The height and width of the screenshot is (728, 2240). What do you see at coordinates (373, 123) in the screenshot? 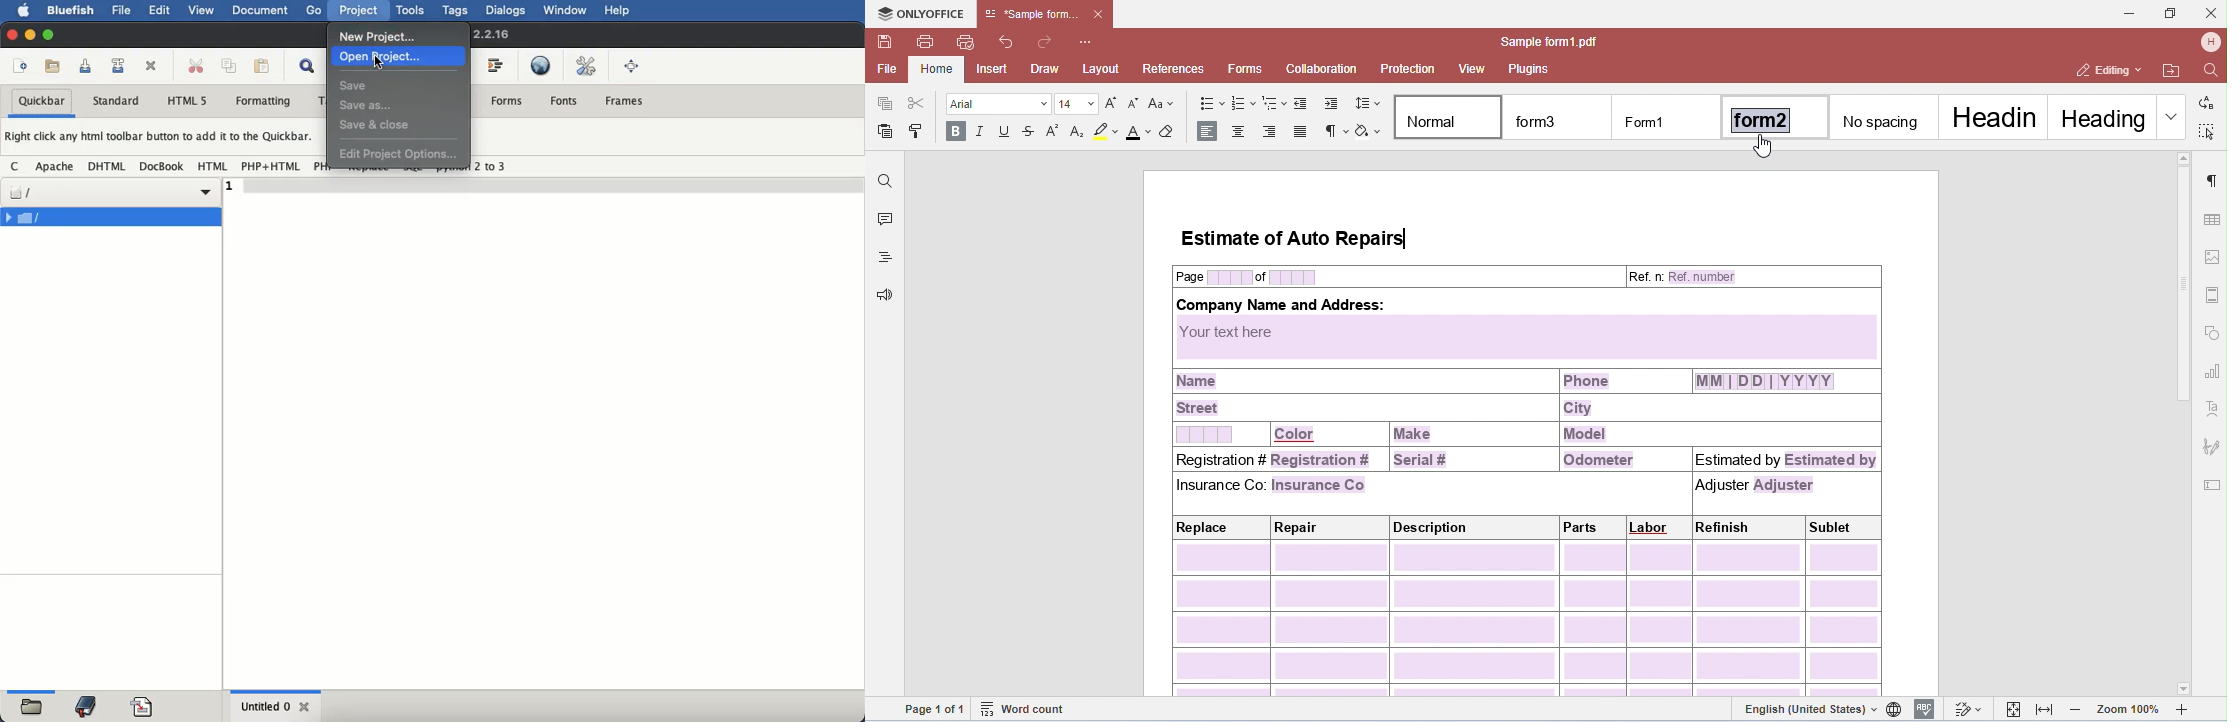
I see `save and close` at bounding box center [373, 123].